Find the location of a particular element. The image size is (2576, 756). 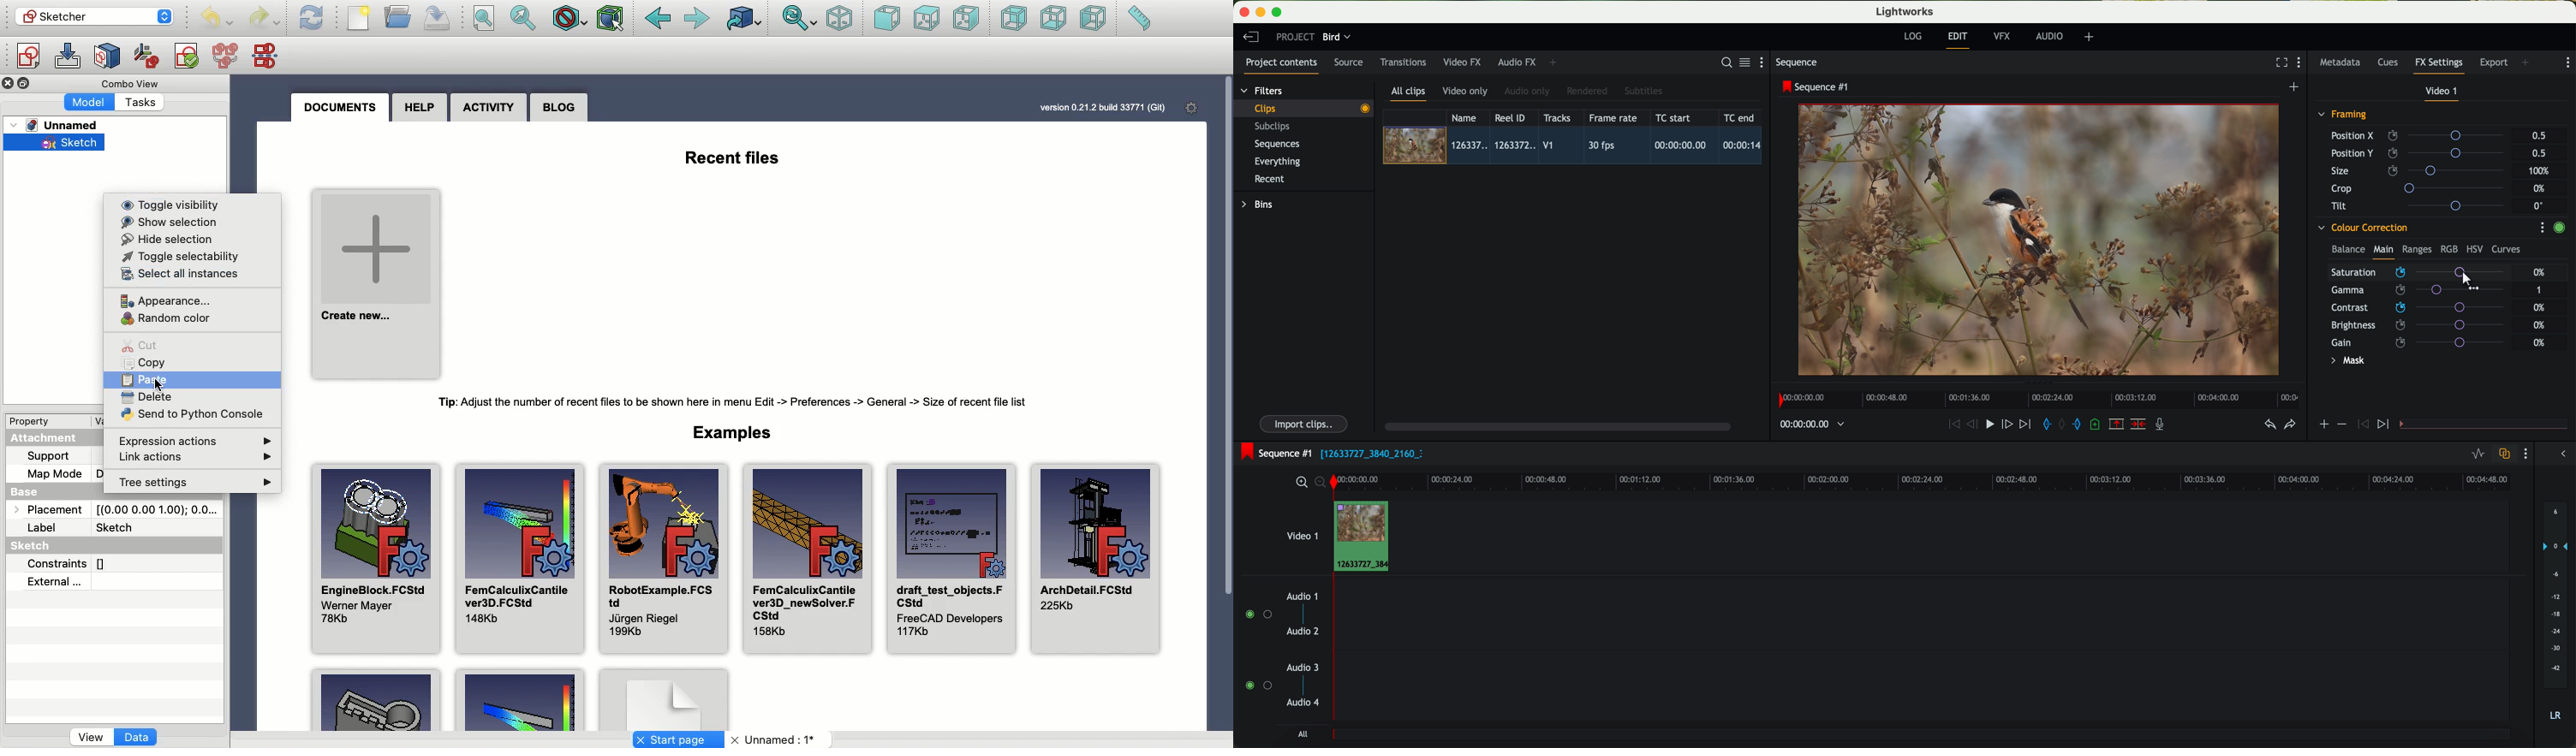

Left is located at coordinates (1094, 18).